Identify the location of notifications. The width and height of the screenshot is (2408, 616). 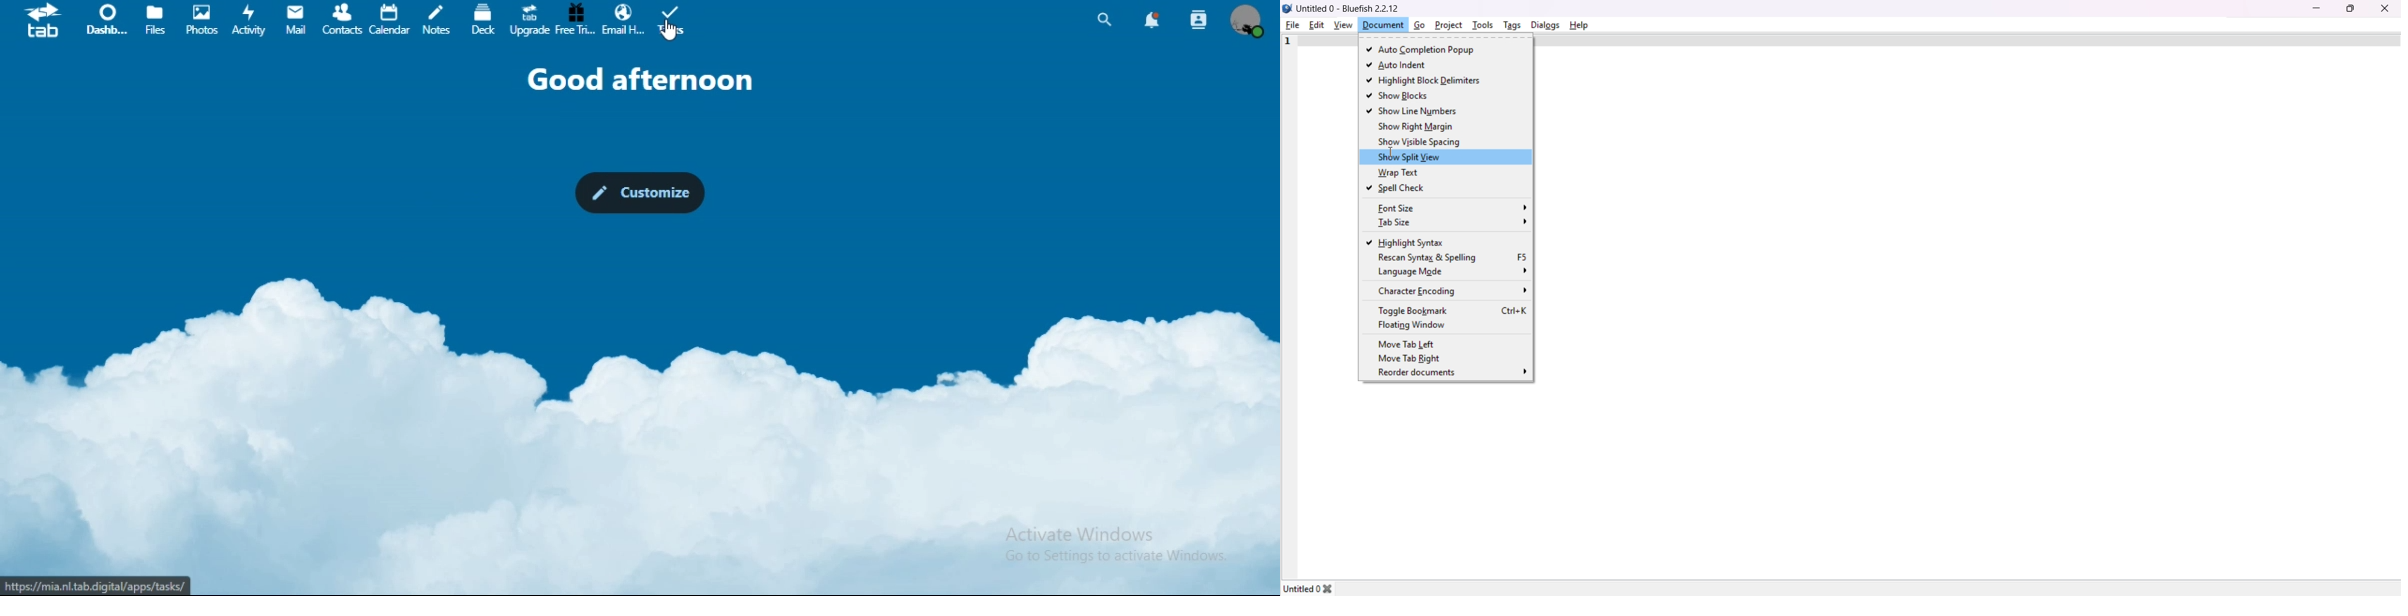
(1150, 21).